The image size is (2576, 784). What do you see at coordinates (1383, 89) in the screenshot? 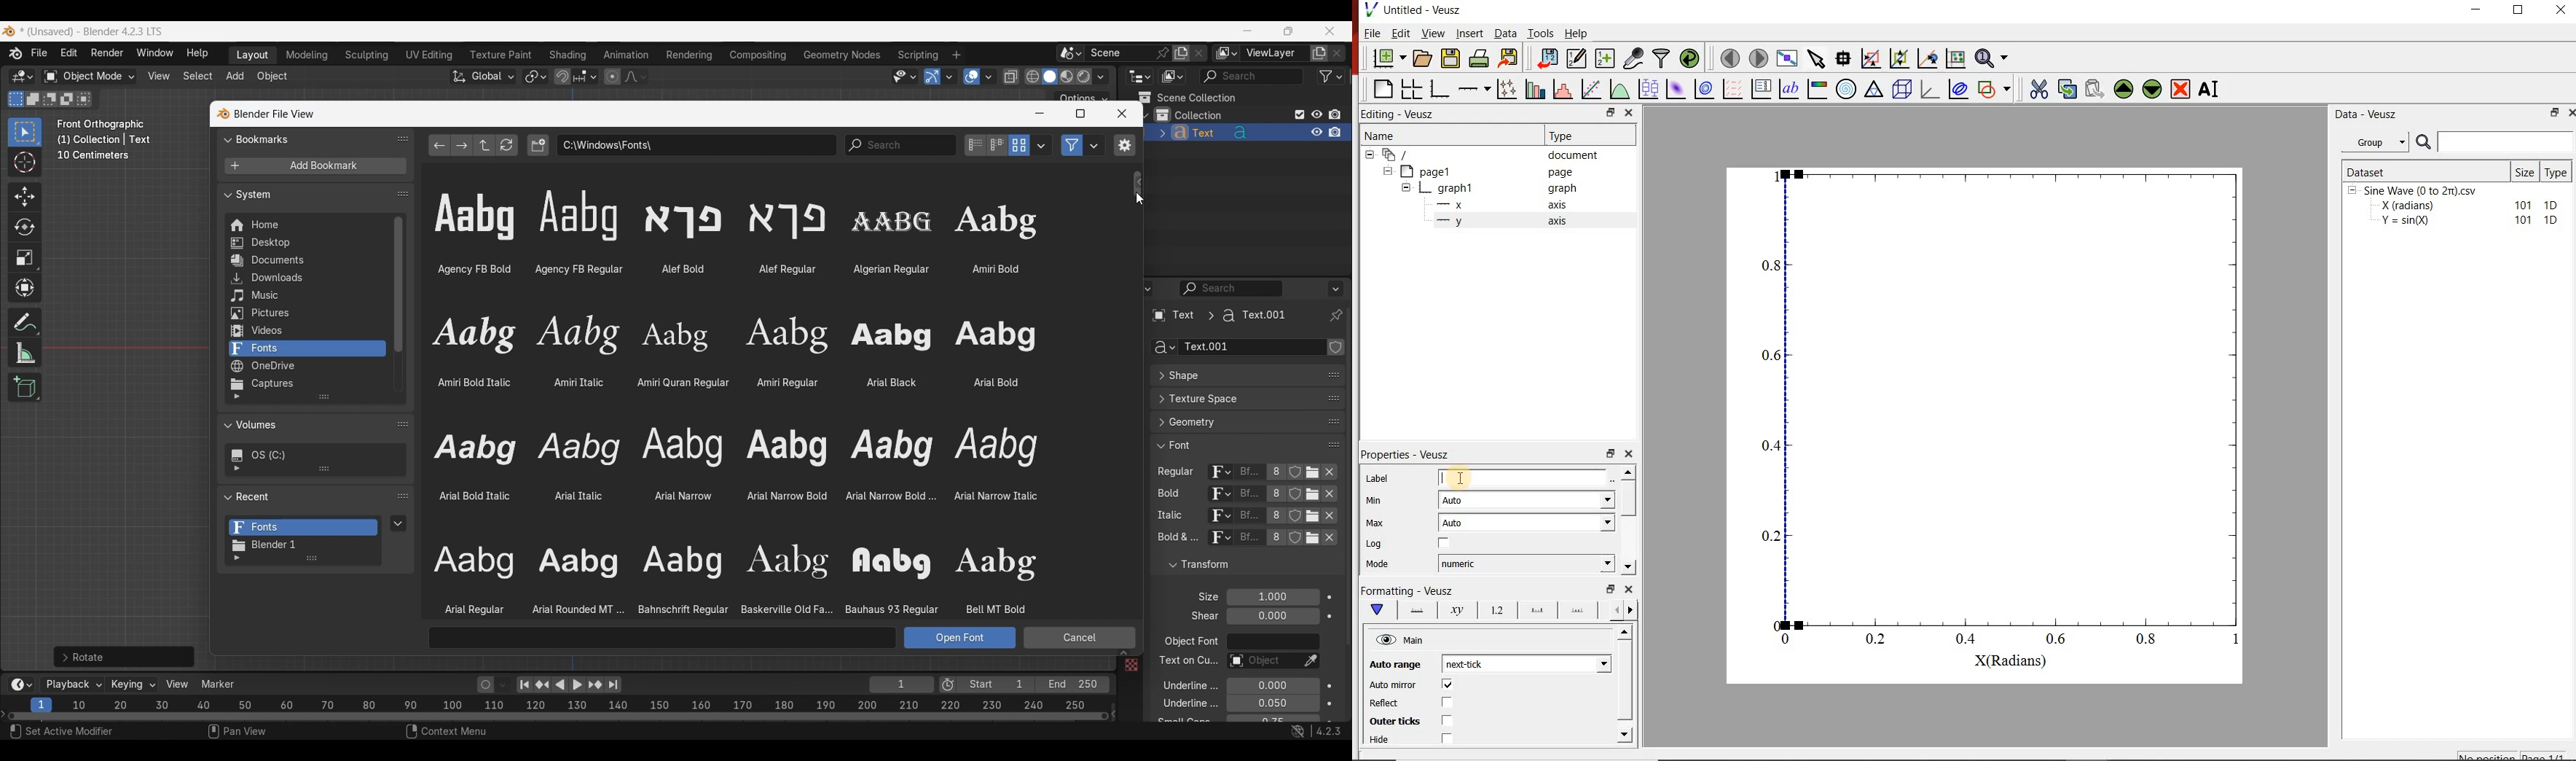
I see `Blank page` at bounding box center [1383, 89].